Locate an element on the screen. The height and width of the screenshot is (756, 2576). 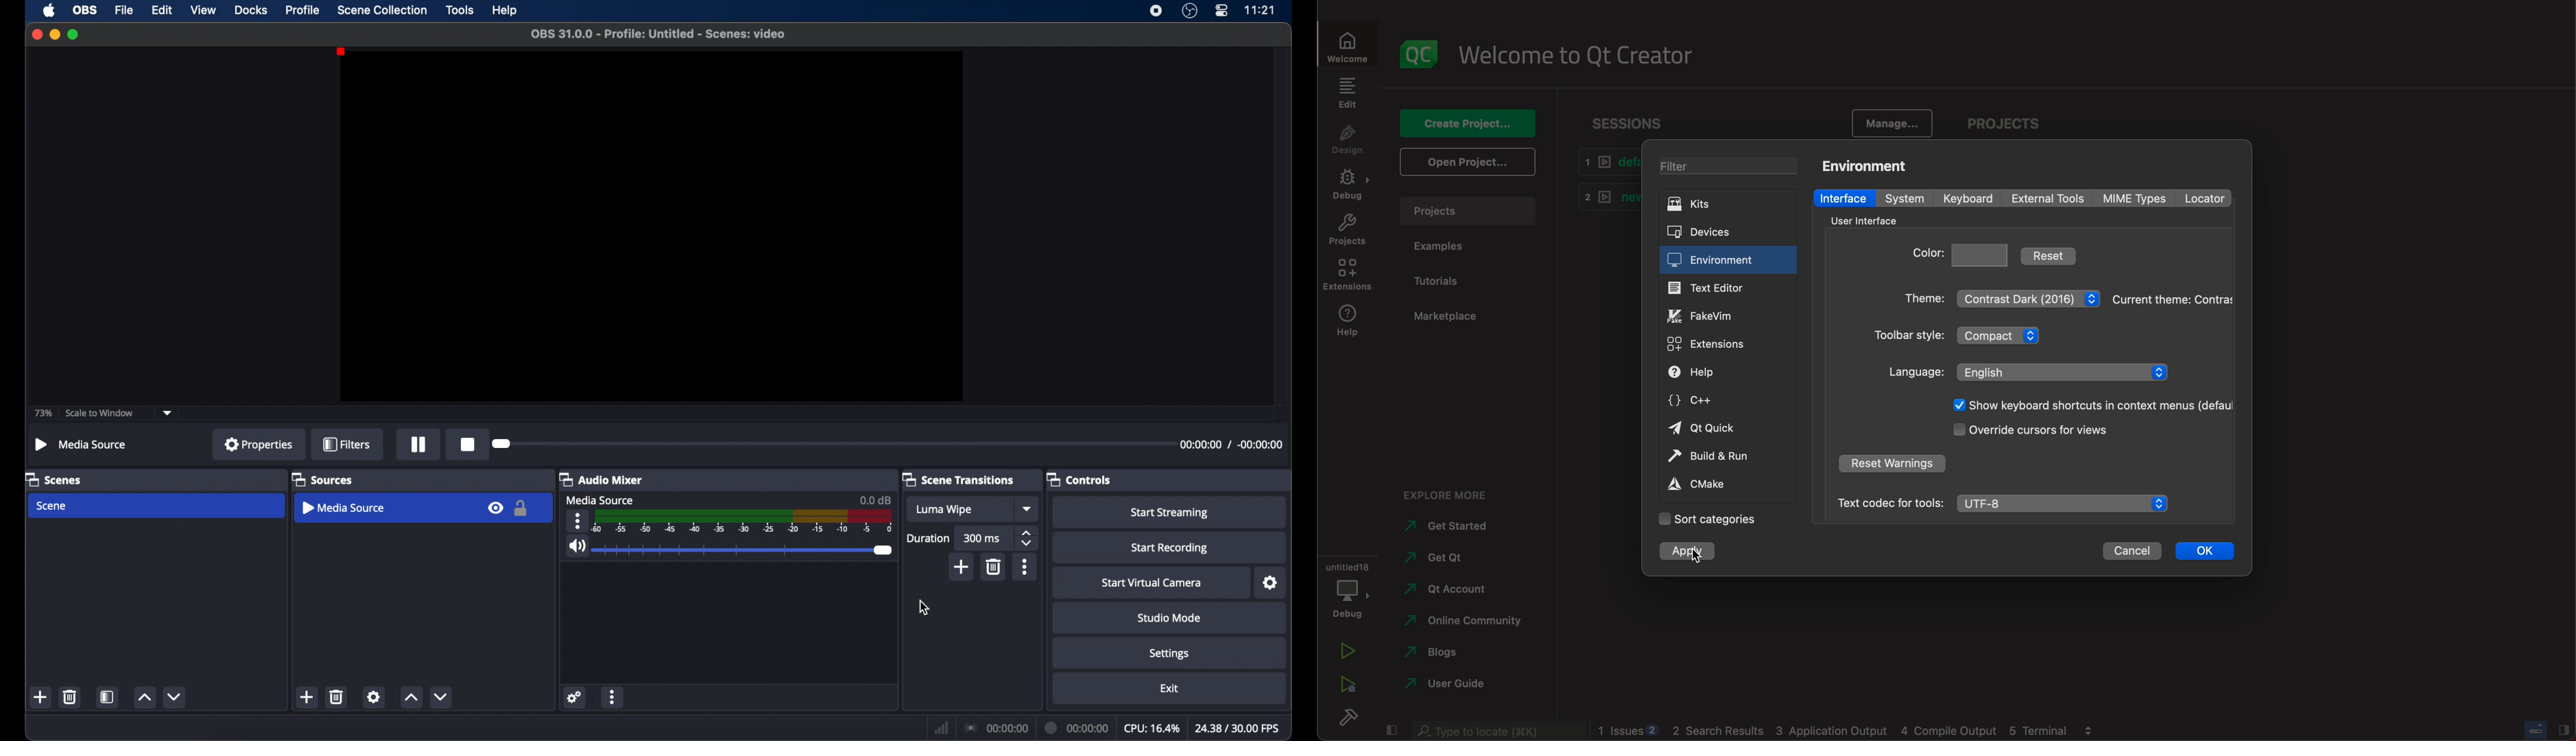
build and run is located at coordinates (1723, 458).